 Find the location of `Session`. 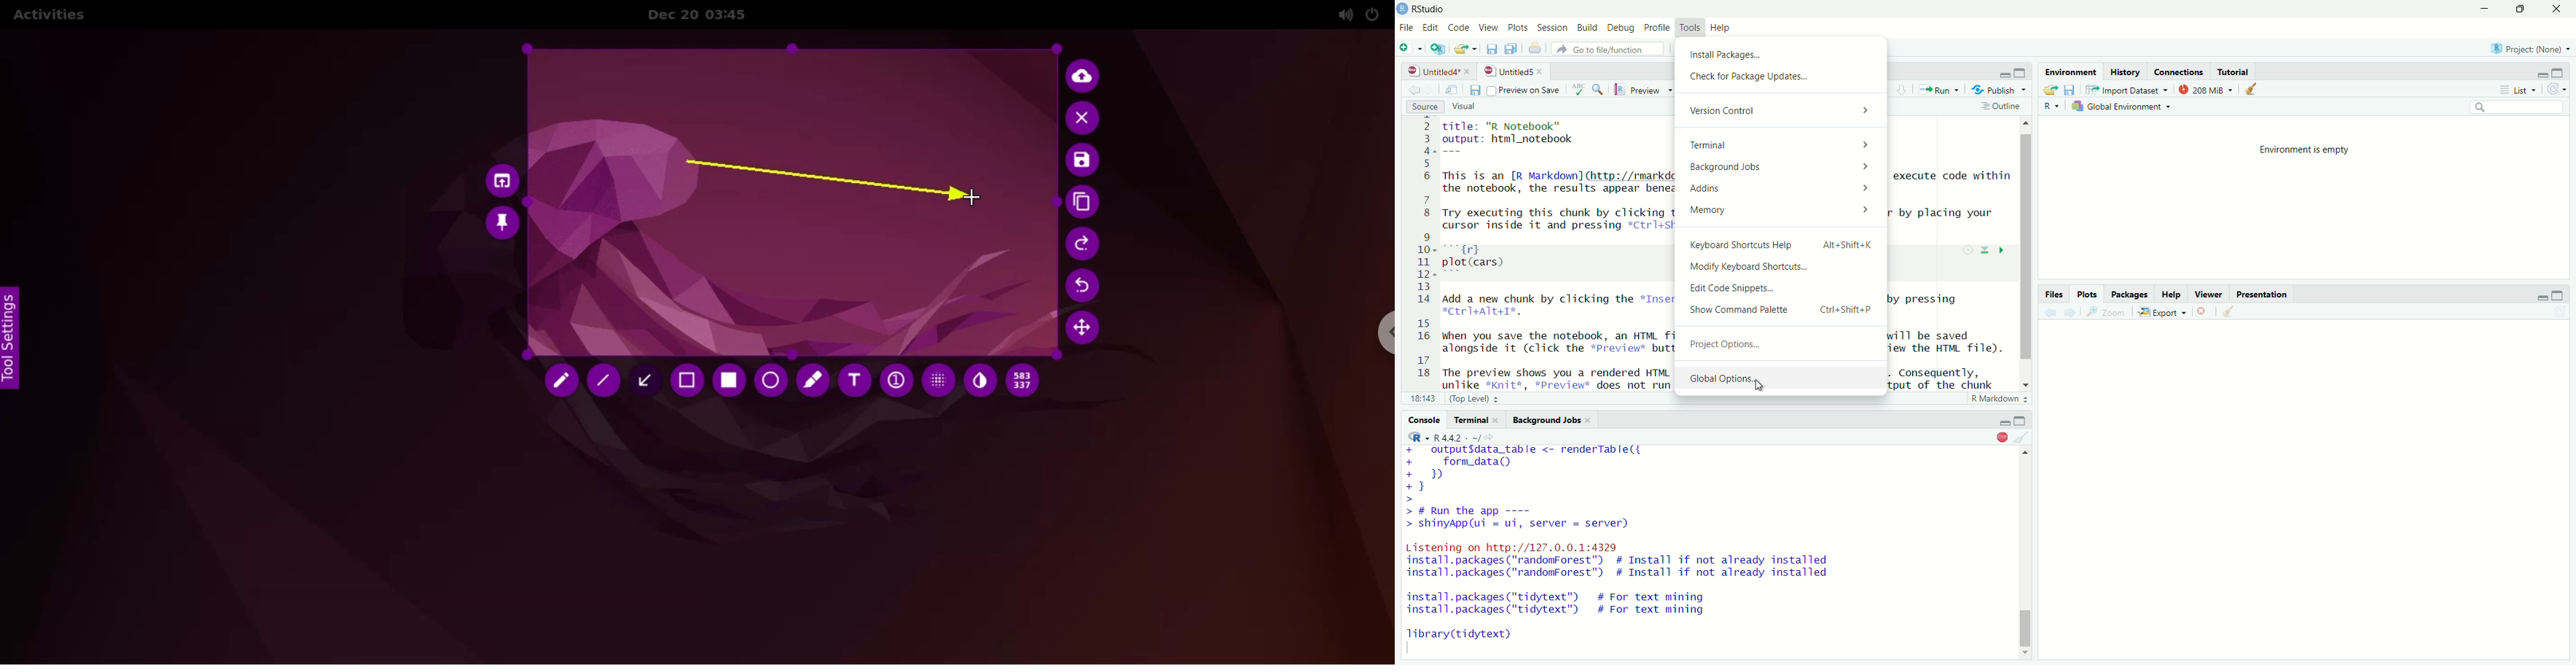

Session is located at coordinates (1554, 28).